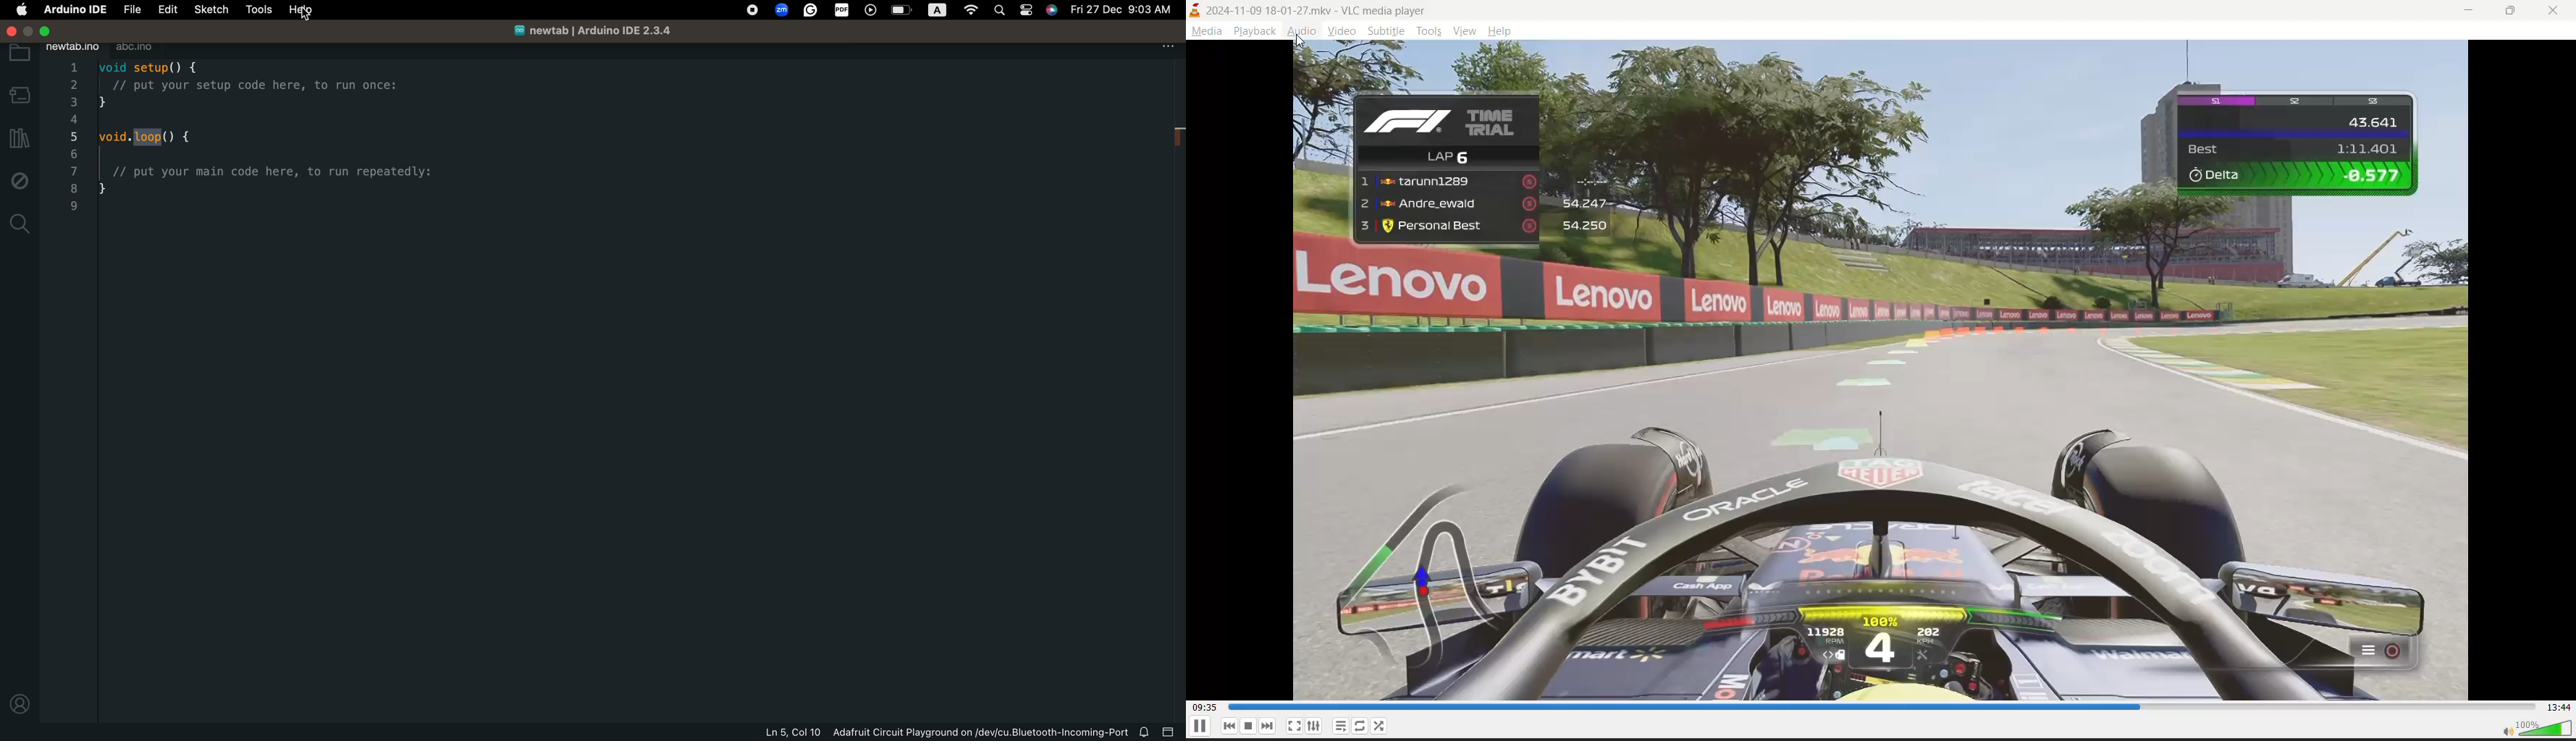 This screenshot has width=2576, height=756. Describe the element at coordinates (971, 10) in the screenshot. I see `Wifi` at that location.